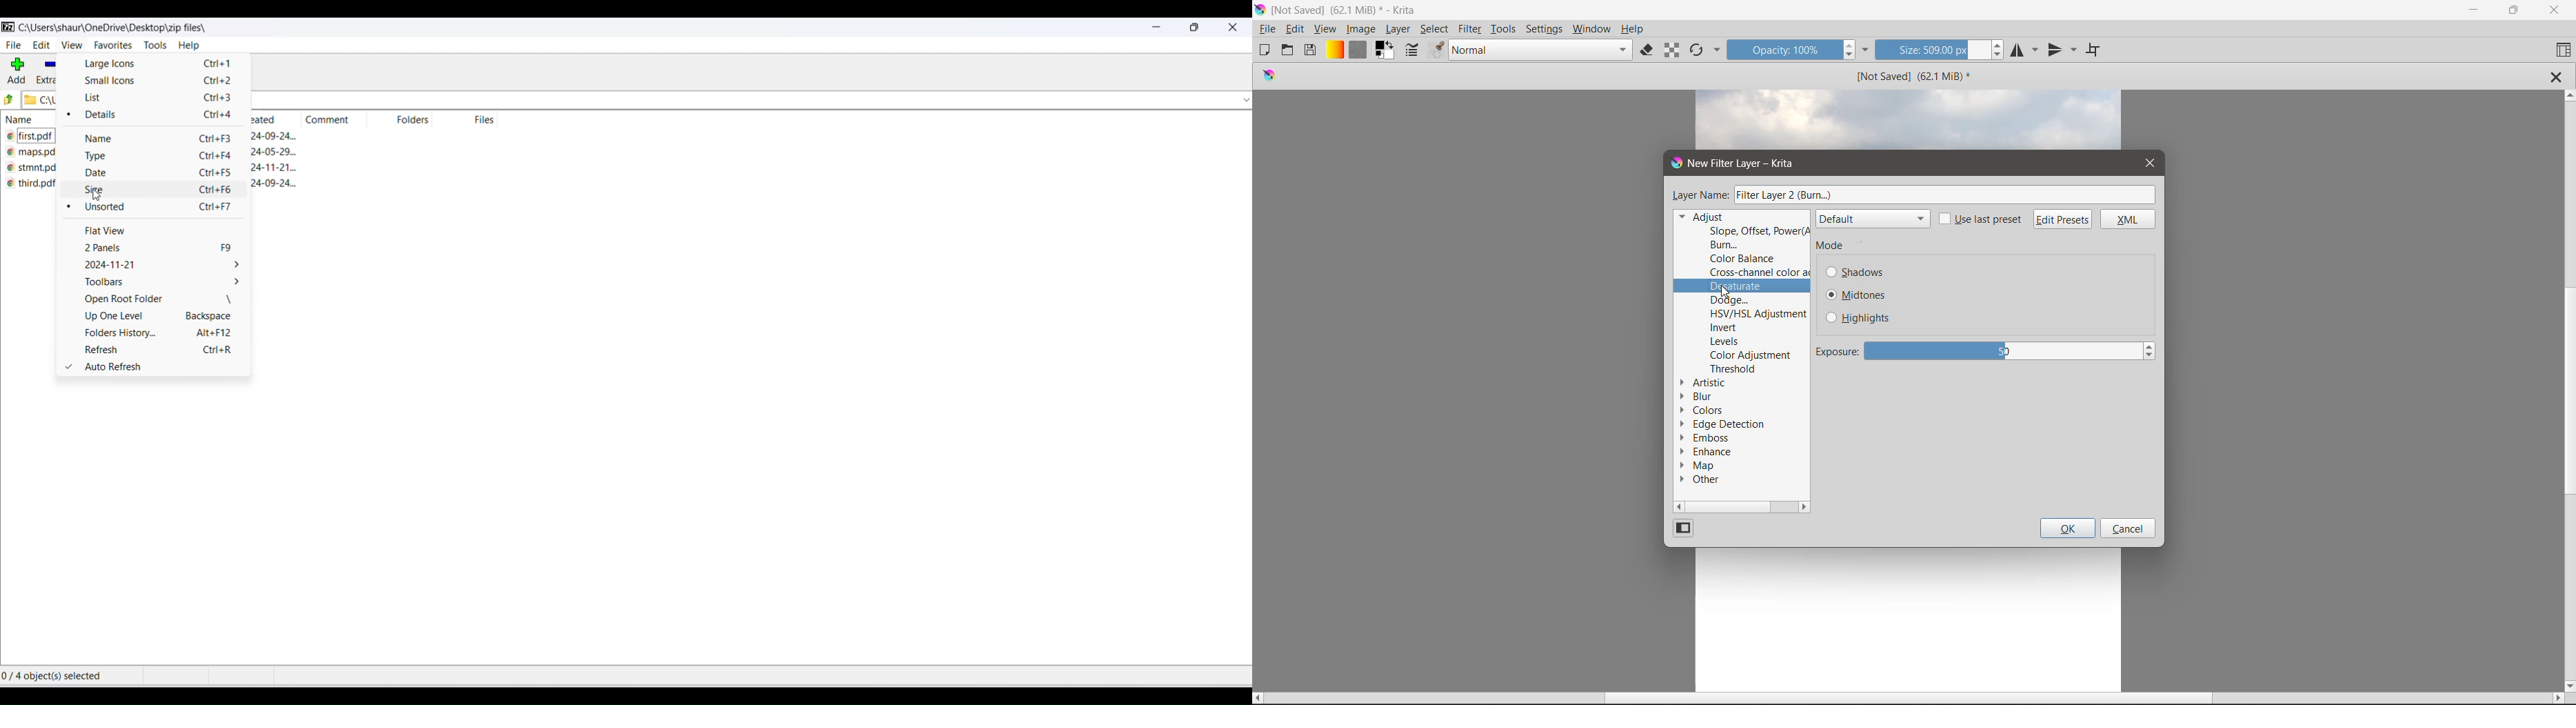 This screenshot has height=728, width=2576. Describe the element at coordinates (1412, 51) in the screenshot. I see `Edit brush settings` at that location.